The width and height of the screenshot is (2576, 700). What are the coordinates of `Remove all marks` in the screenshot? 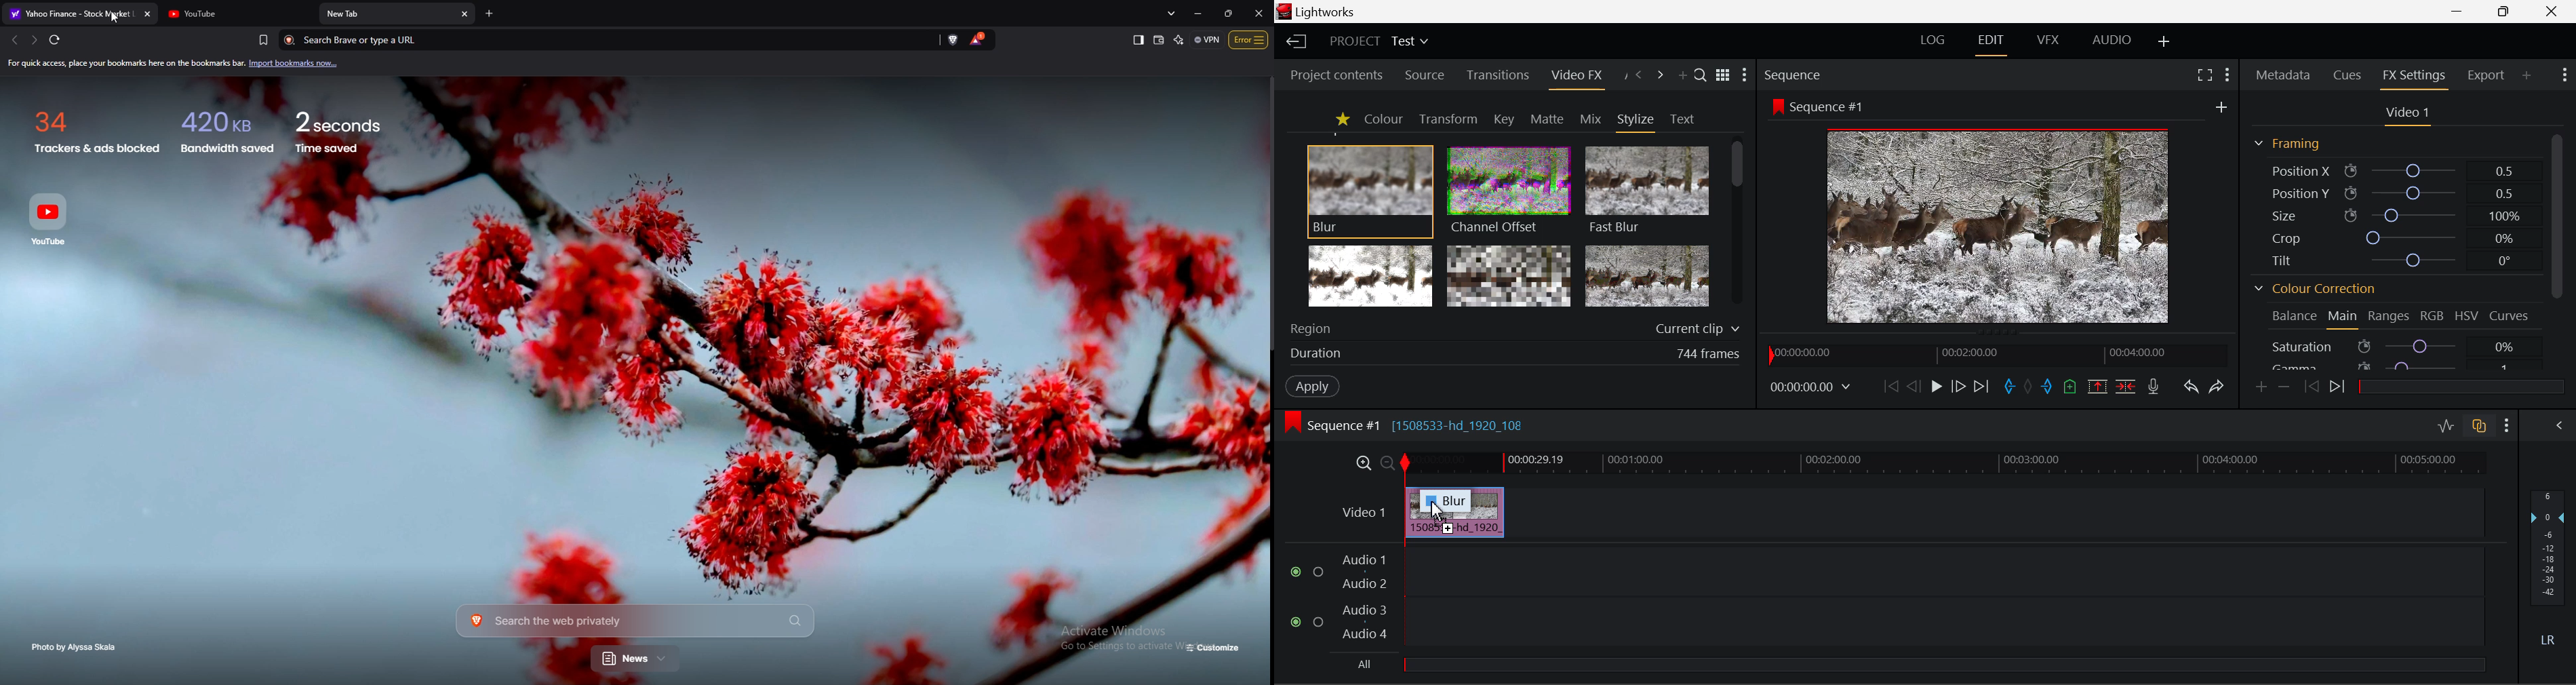 It's located at (2028, 385).